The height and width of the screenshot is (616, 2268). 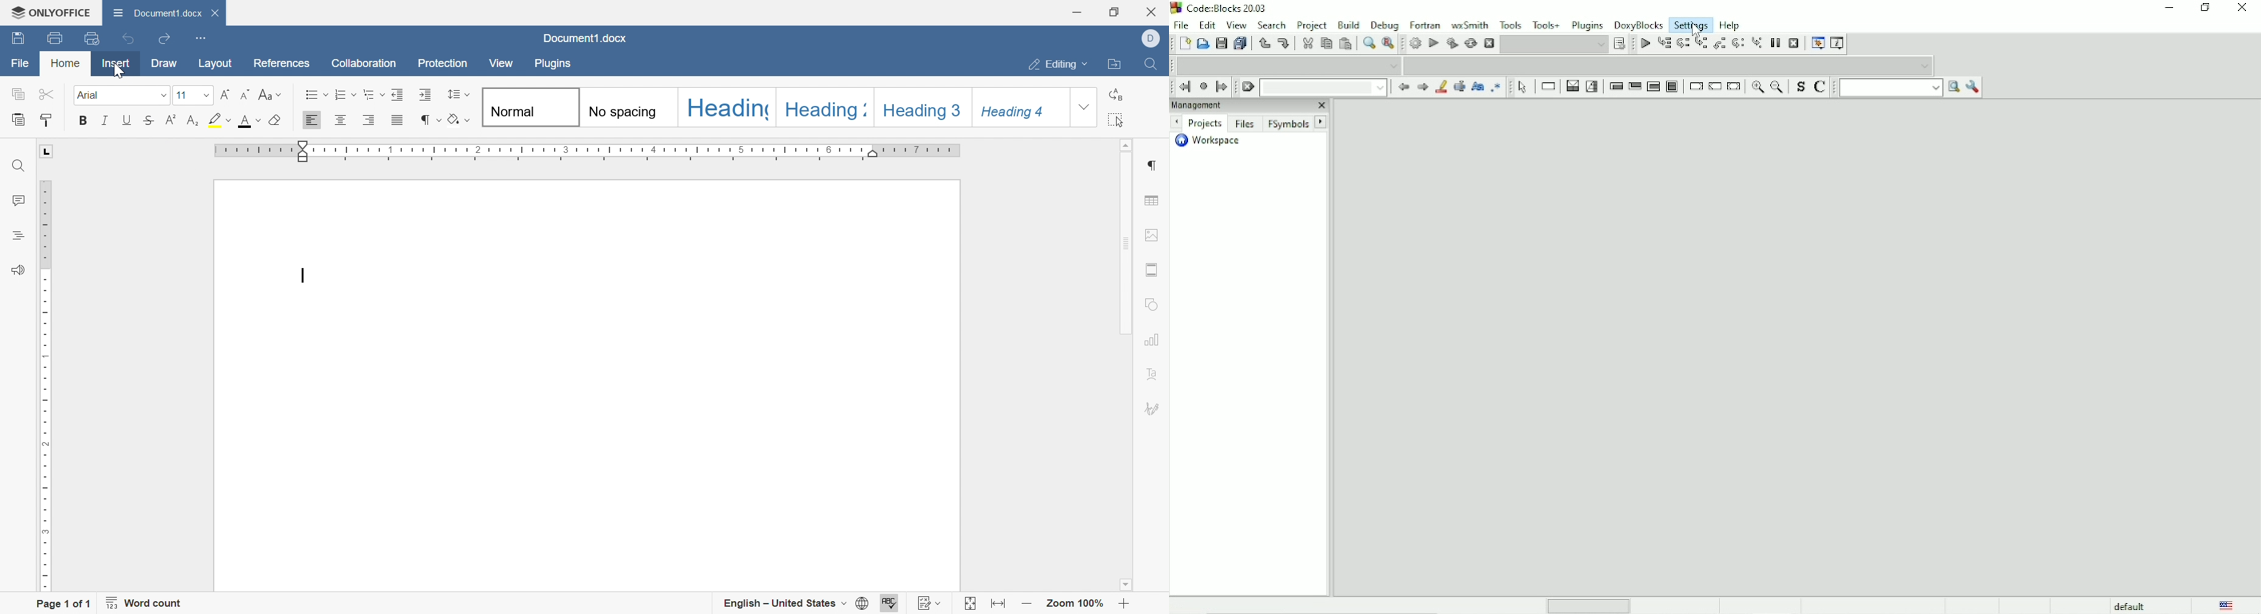 What do you see at coordinates (1154, 339) in the screenshot?
I see `Chart settings` at bounding box center [1154, 339].